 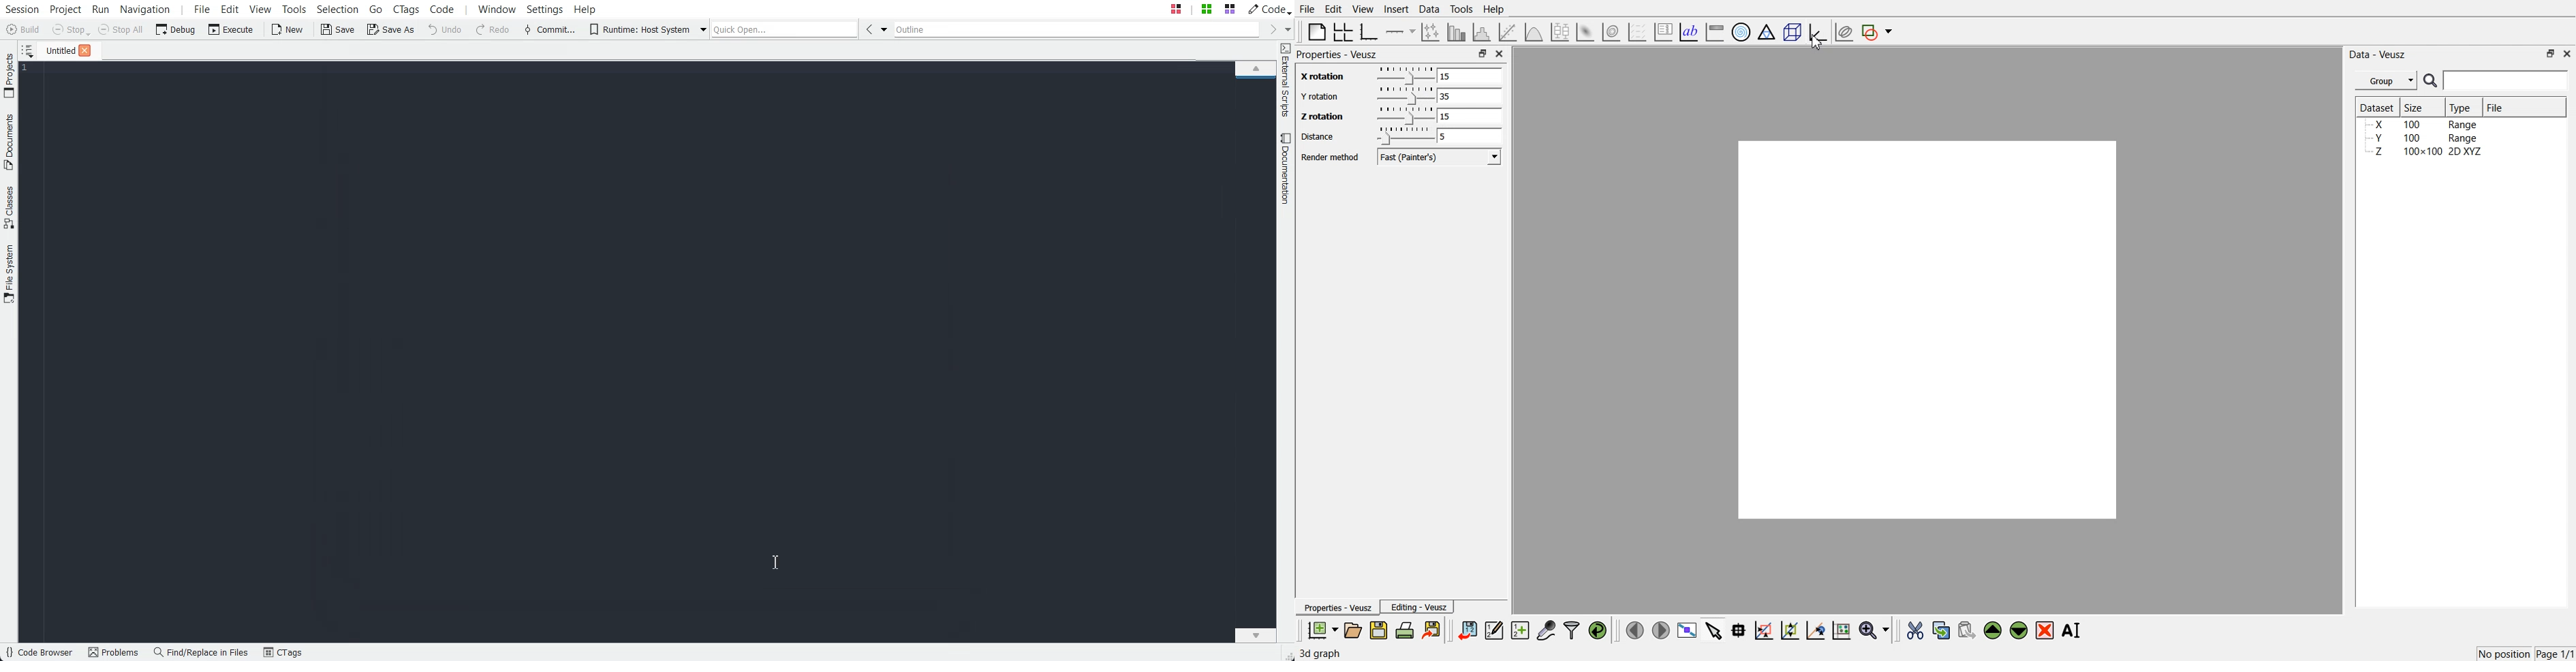 I want to click on Plot bar chart, so click(x=1456, y=32).